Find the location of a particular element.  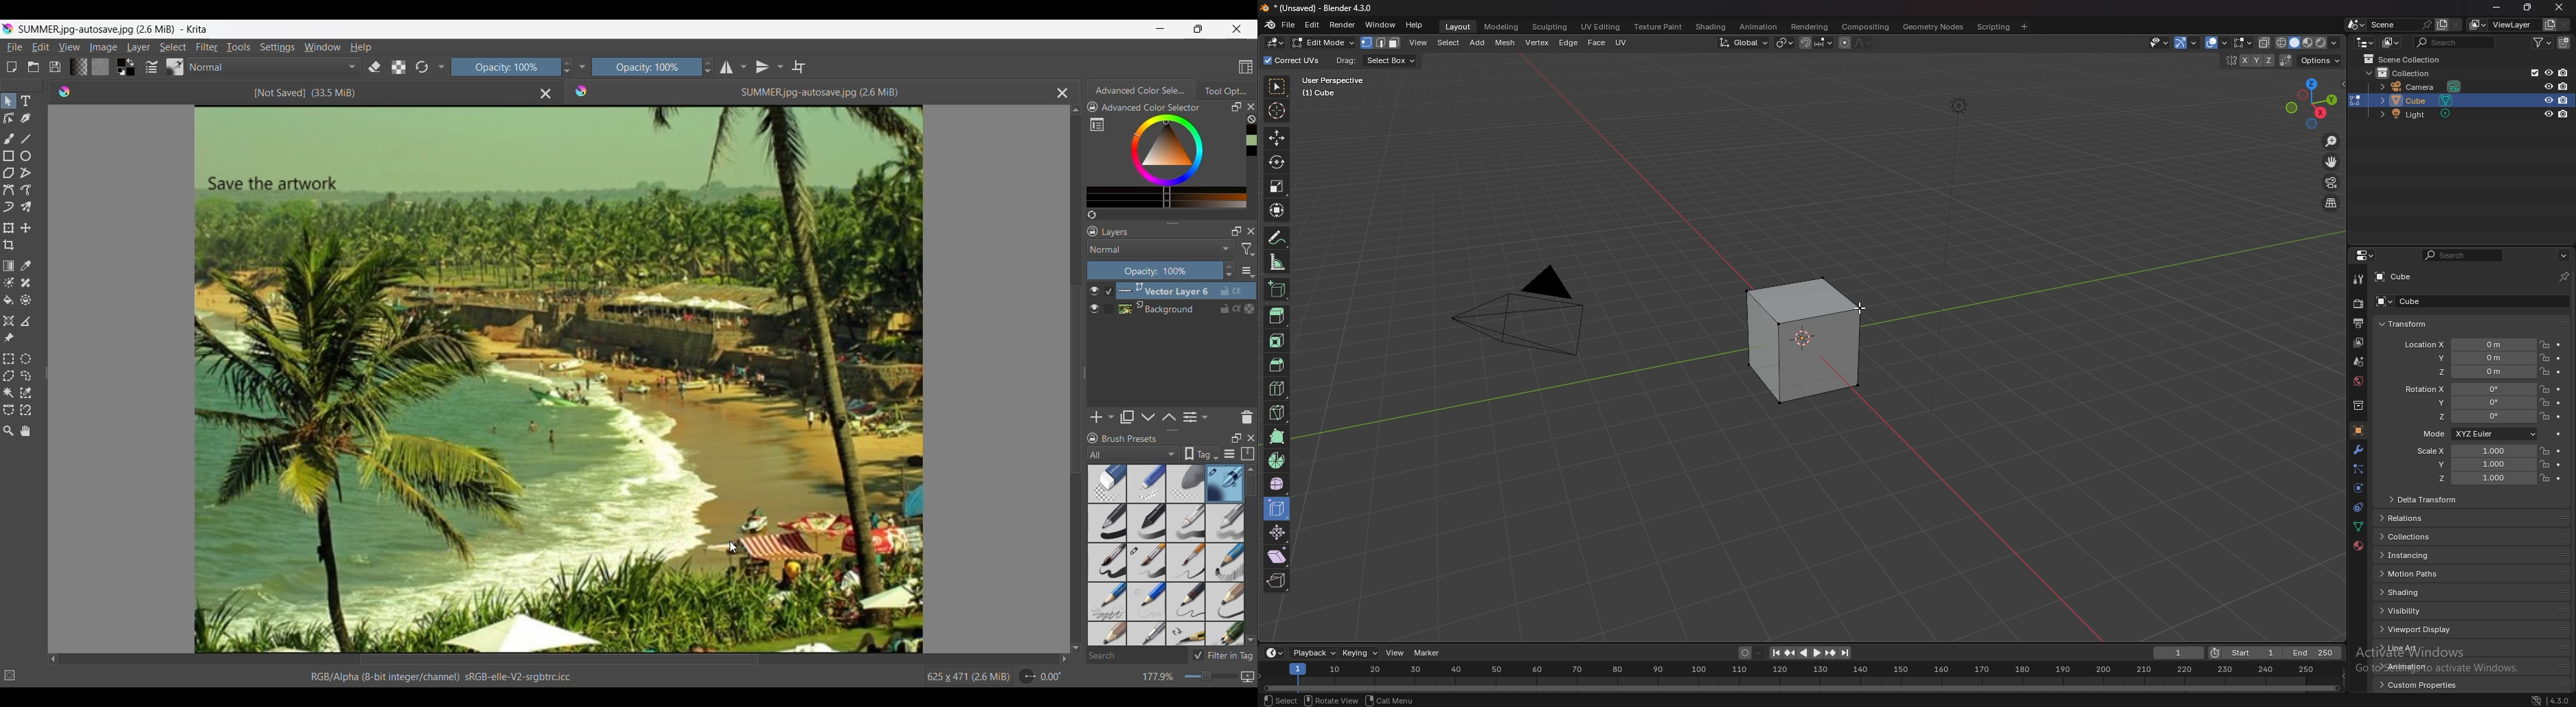

transform is located at coordinates (2405, 323).